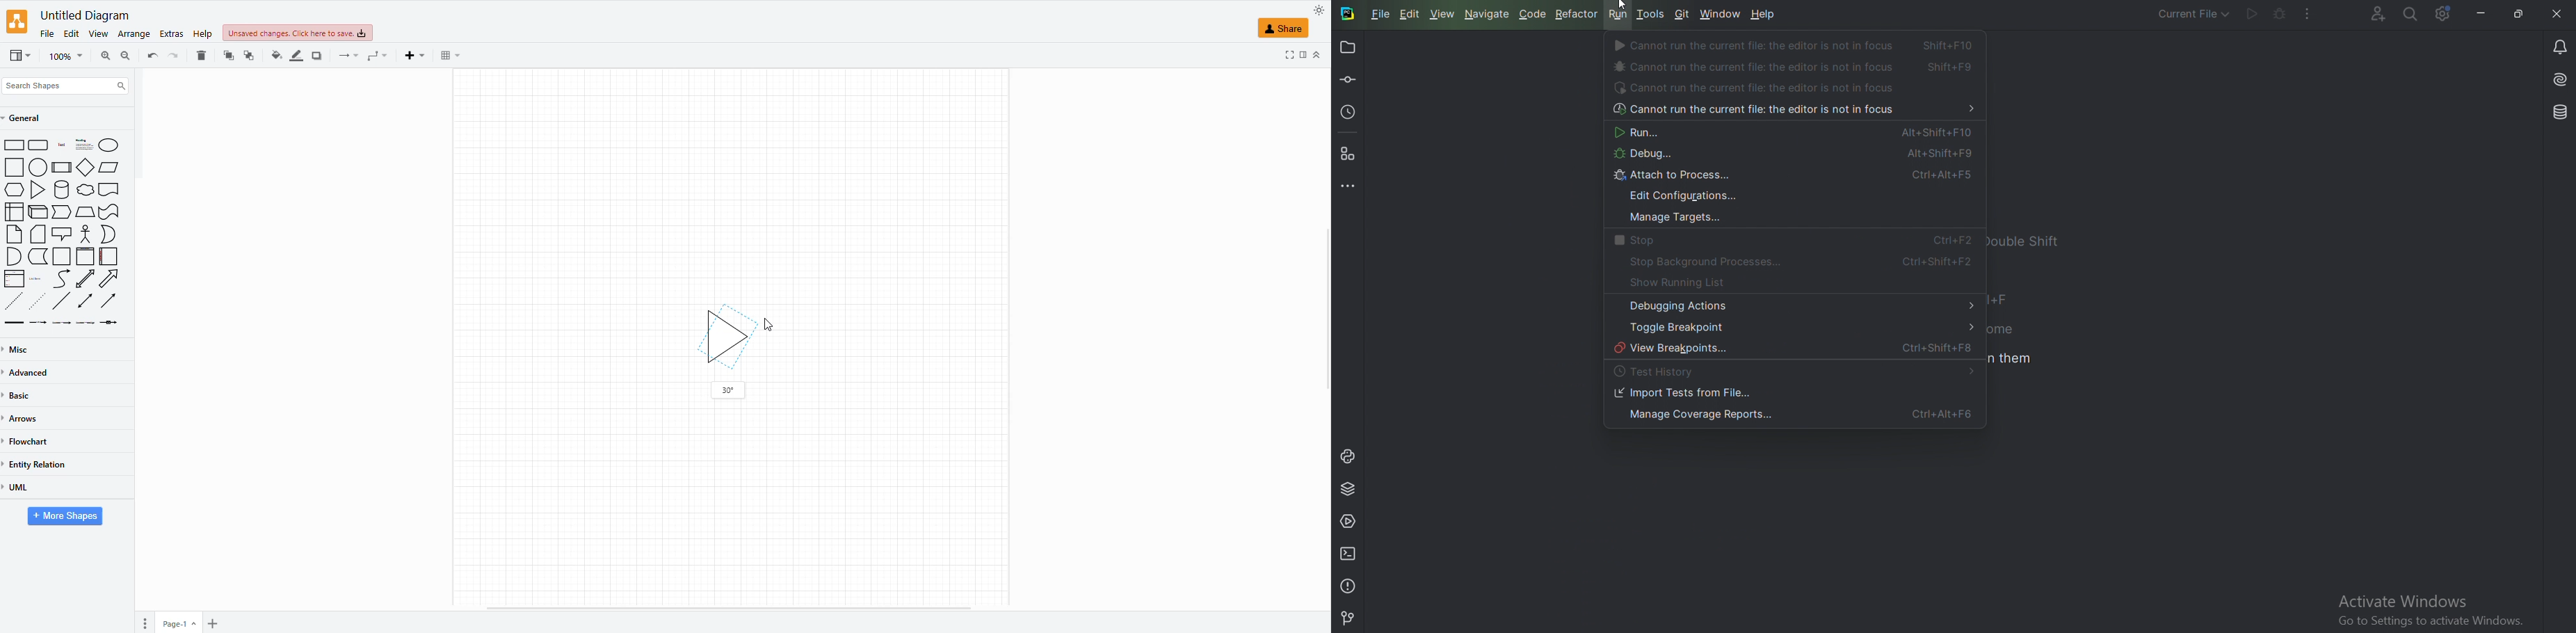 The image size is (2576, 644). I want to click on More actions, so click(2309, 14).